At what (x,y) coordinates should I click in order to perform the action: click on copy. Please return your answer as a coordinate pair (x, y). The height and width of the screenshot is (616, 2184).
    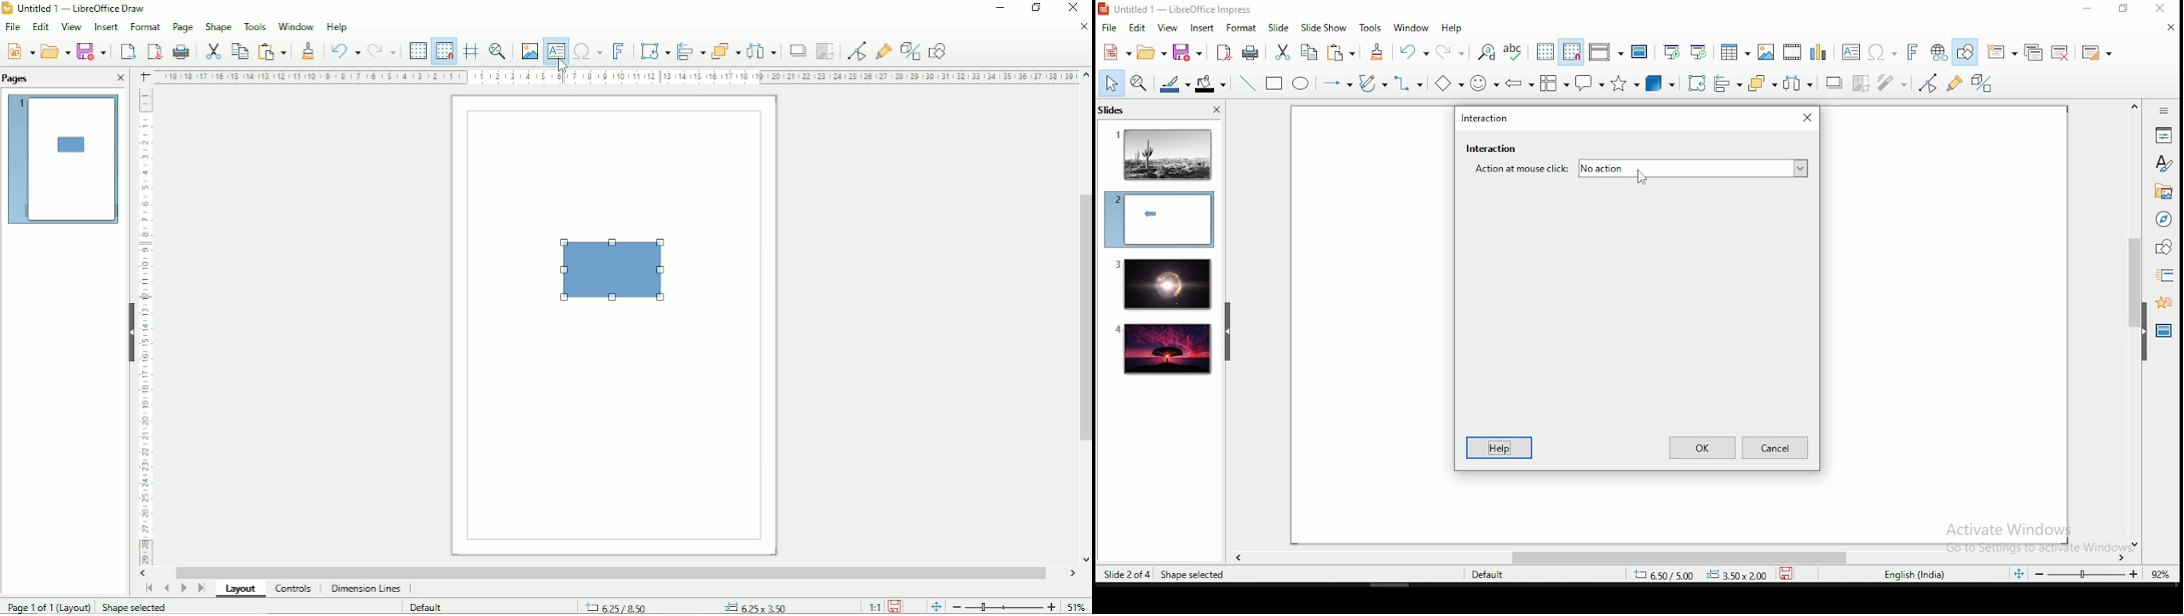
    Looking at the image, I should click on (1307, 52).